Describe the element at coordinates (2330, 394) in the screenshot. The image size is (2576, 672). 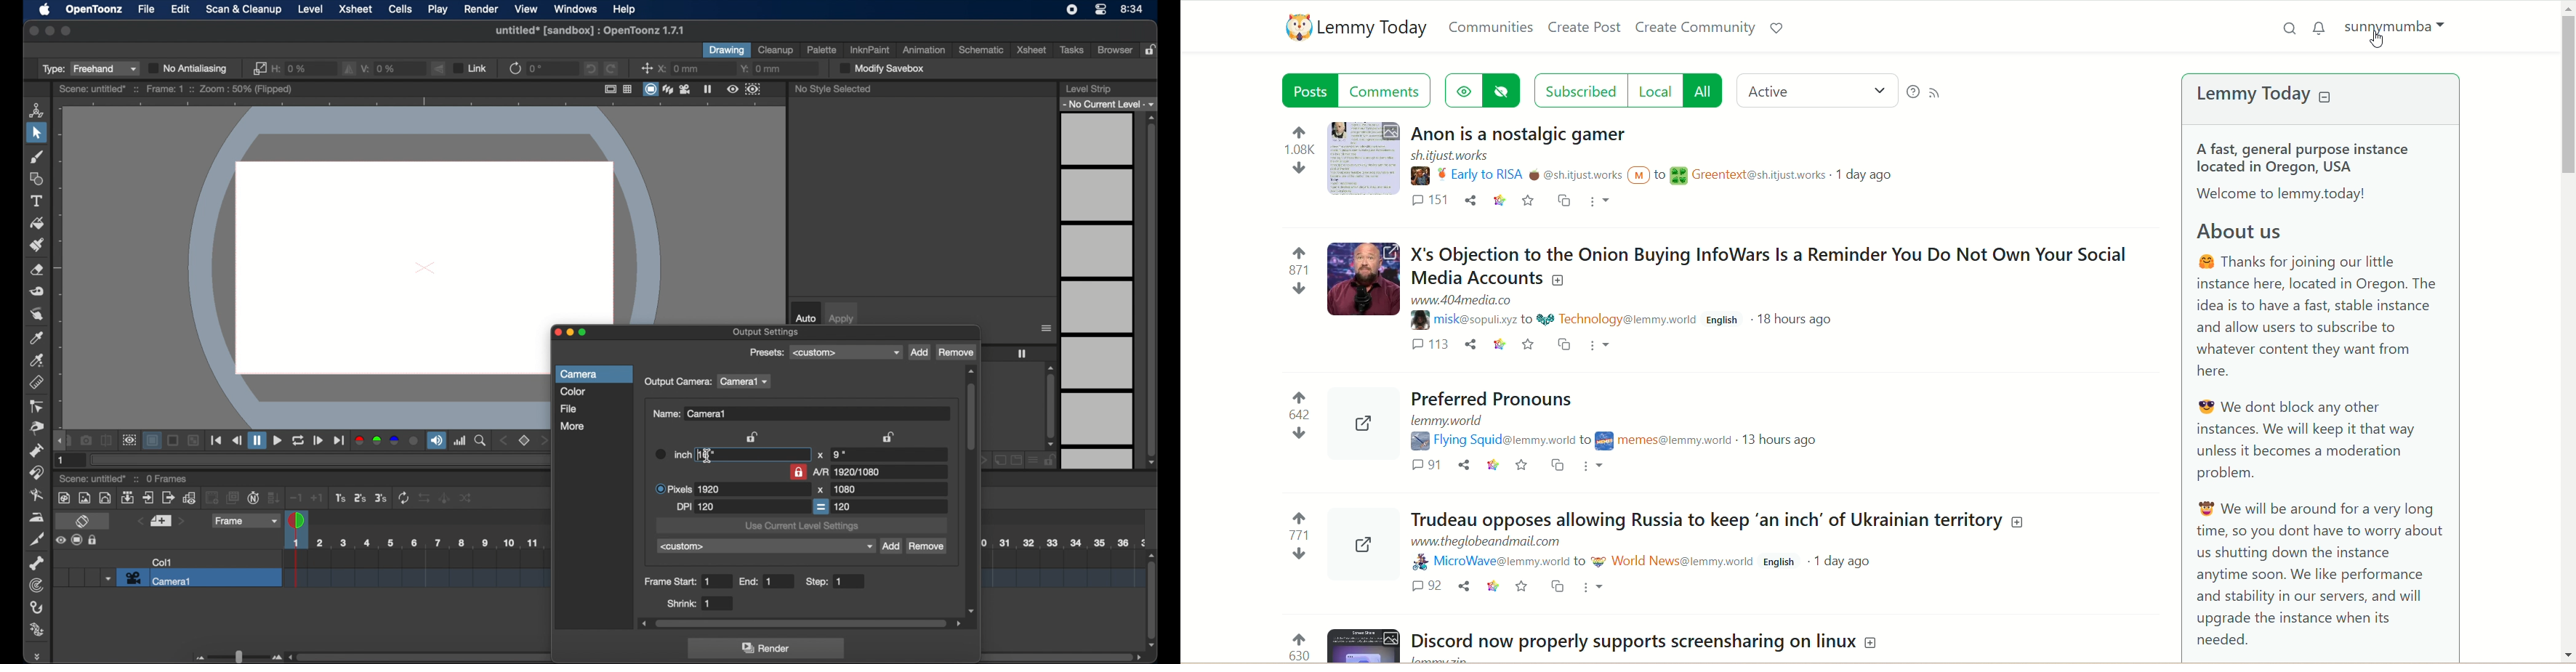
I see `A brief about Lemmy Today ` at that location.